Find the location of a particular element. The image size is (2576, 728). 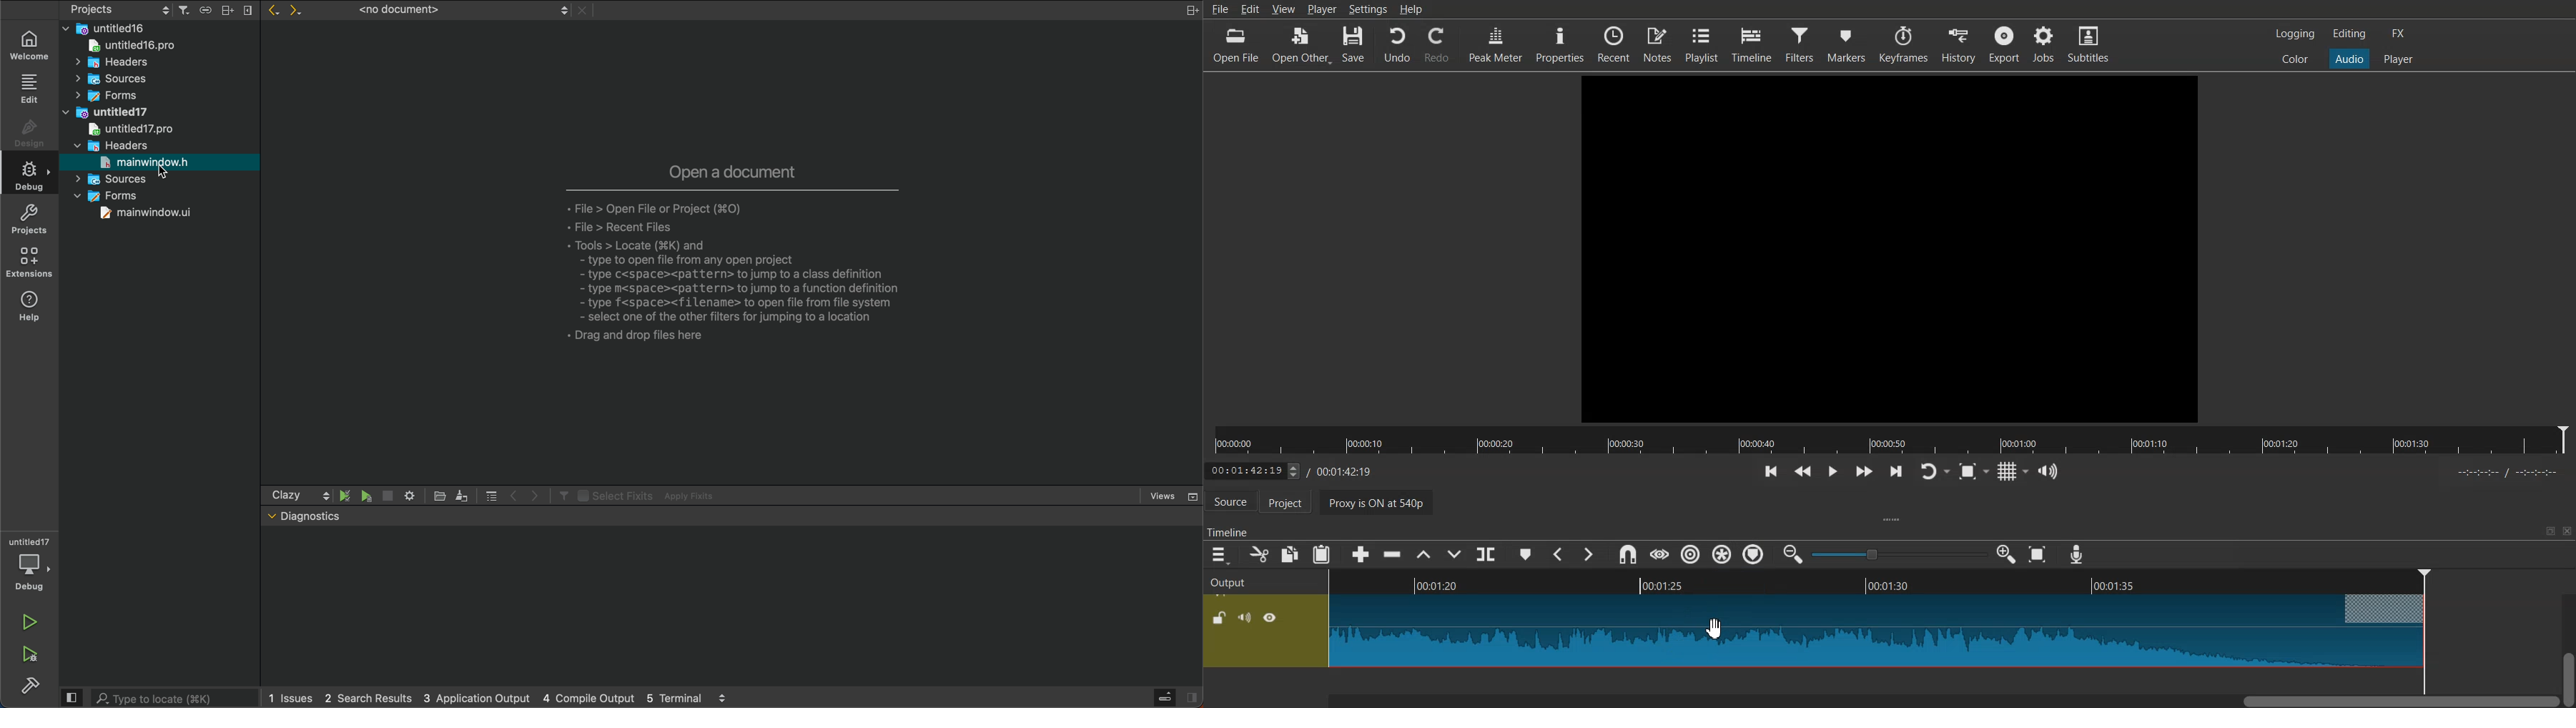

sidebar toggle is located at coordinates (1177, 698).